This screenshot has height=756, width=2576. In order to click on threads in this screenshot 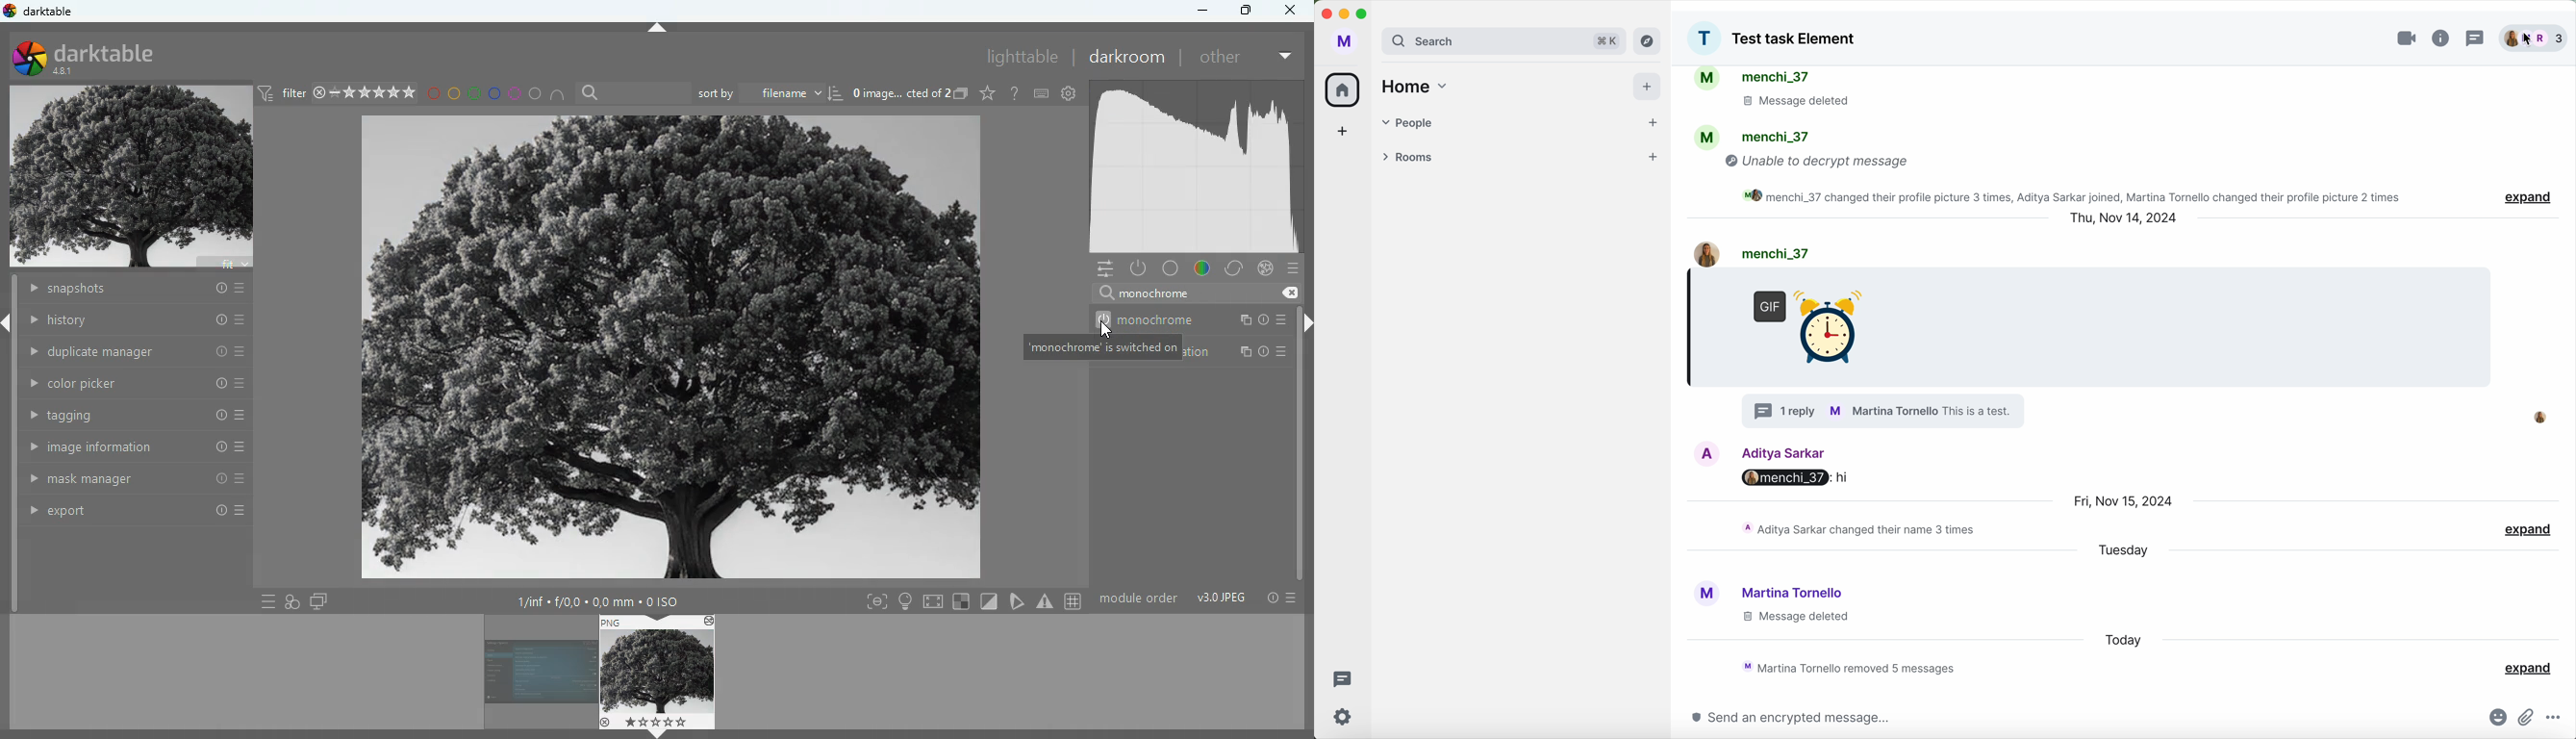, I will do `click(2476, 38)`.